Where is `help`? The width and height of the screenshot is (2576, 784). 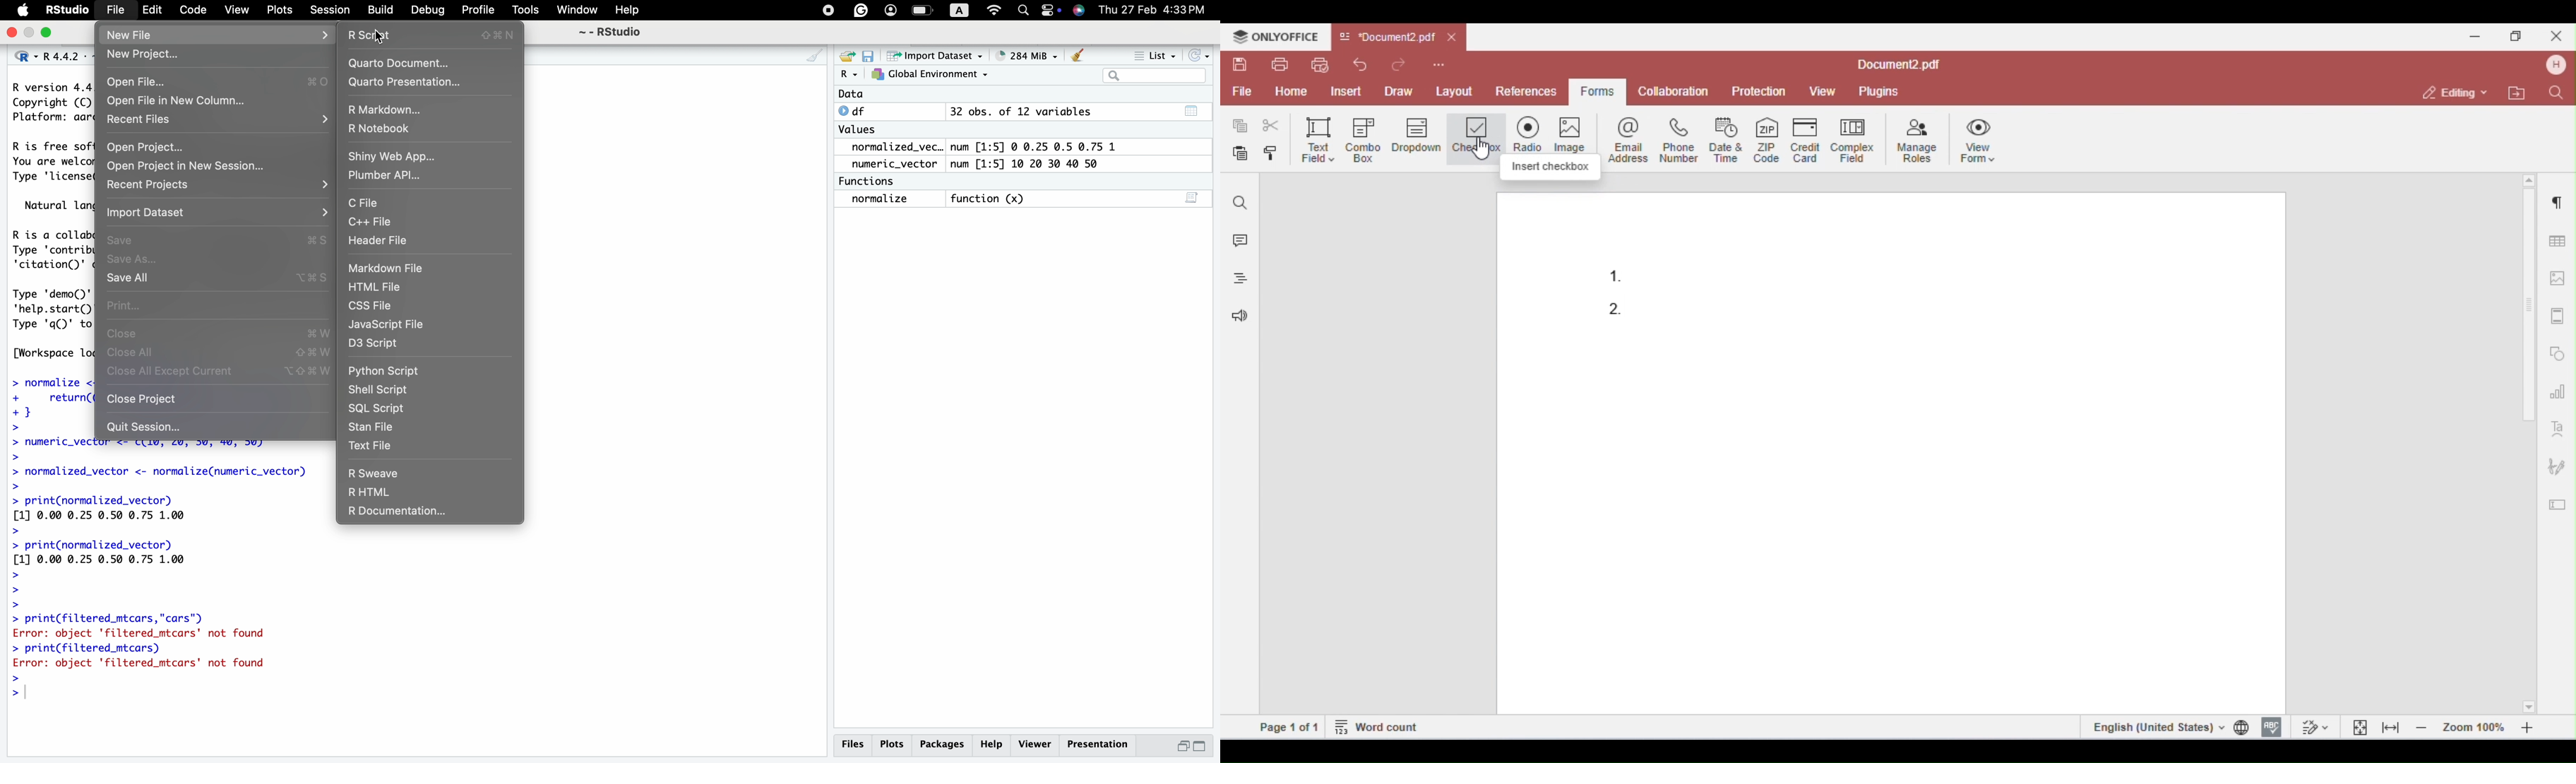 help is located at coordinates (994, 744).